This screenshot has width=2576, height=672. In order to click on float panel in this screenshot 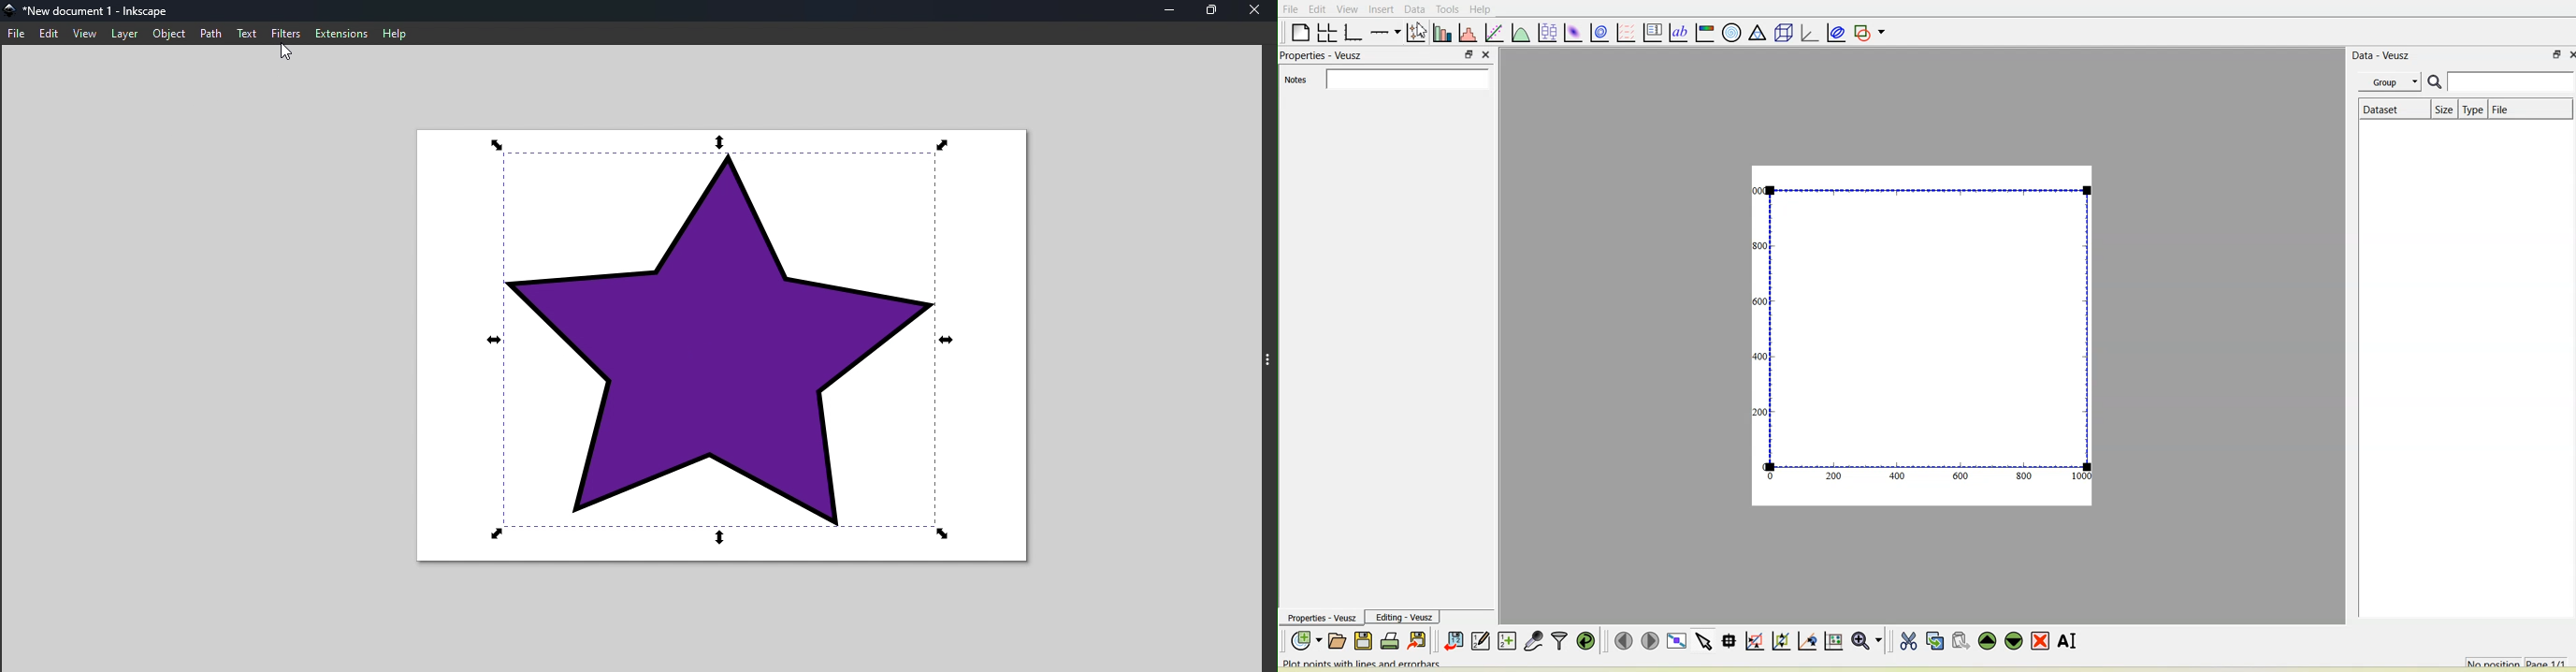, I will do `click(2552, 55)`.